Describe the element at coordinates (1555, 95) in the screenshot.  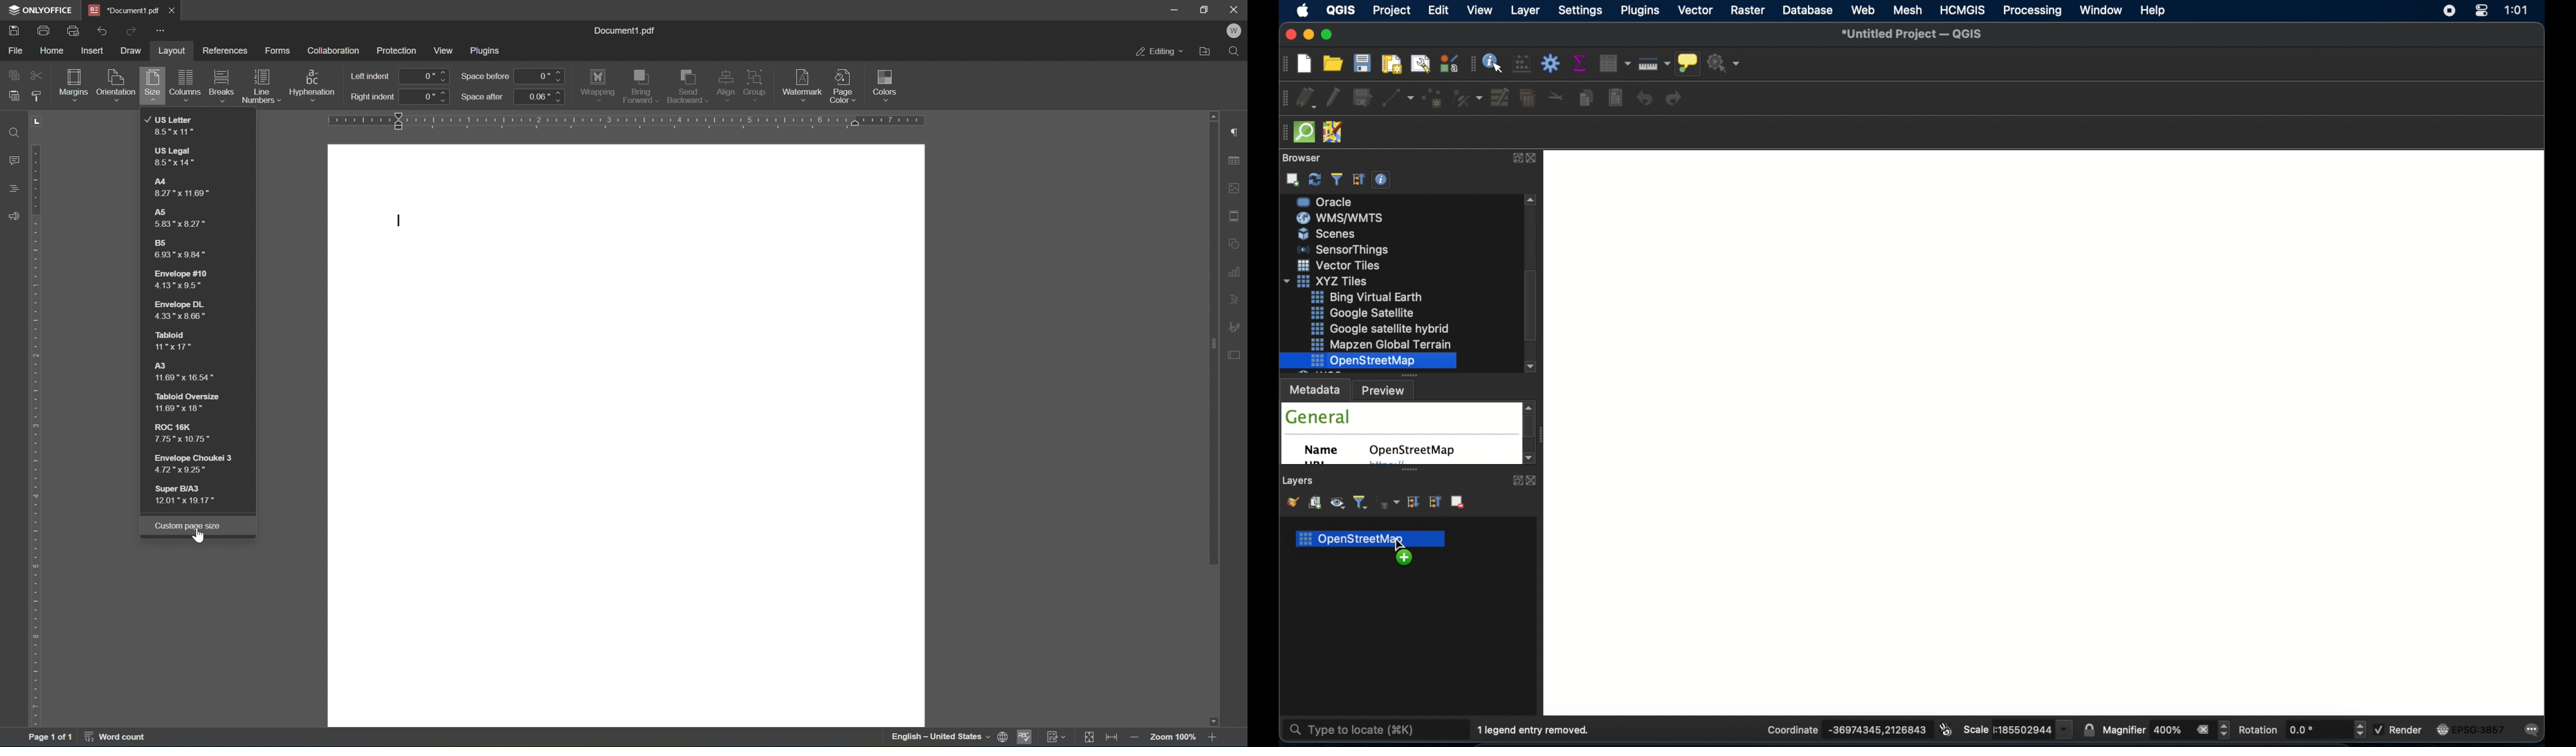
I see `cut features` at that location.